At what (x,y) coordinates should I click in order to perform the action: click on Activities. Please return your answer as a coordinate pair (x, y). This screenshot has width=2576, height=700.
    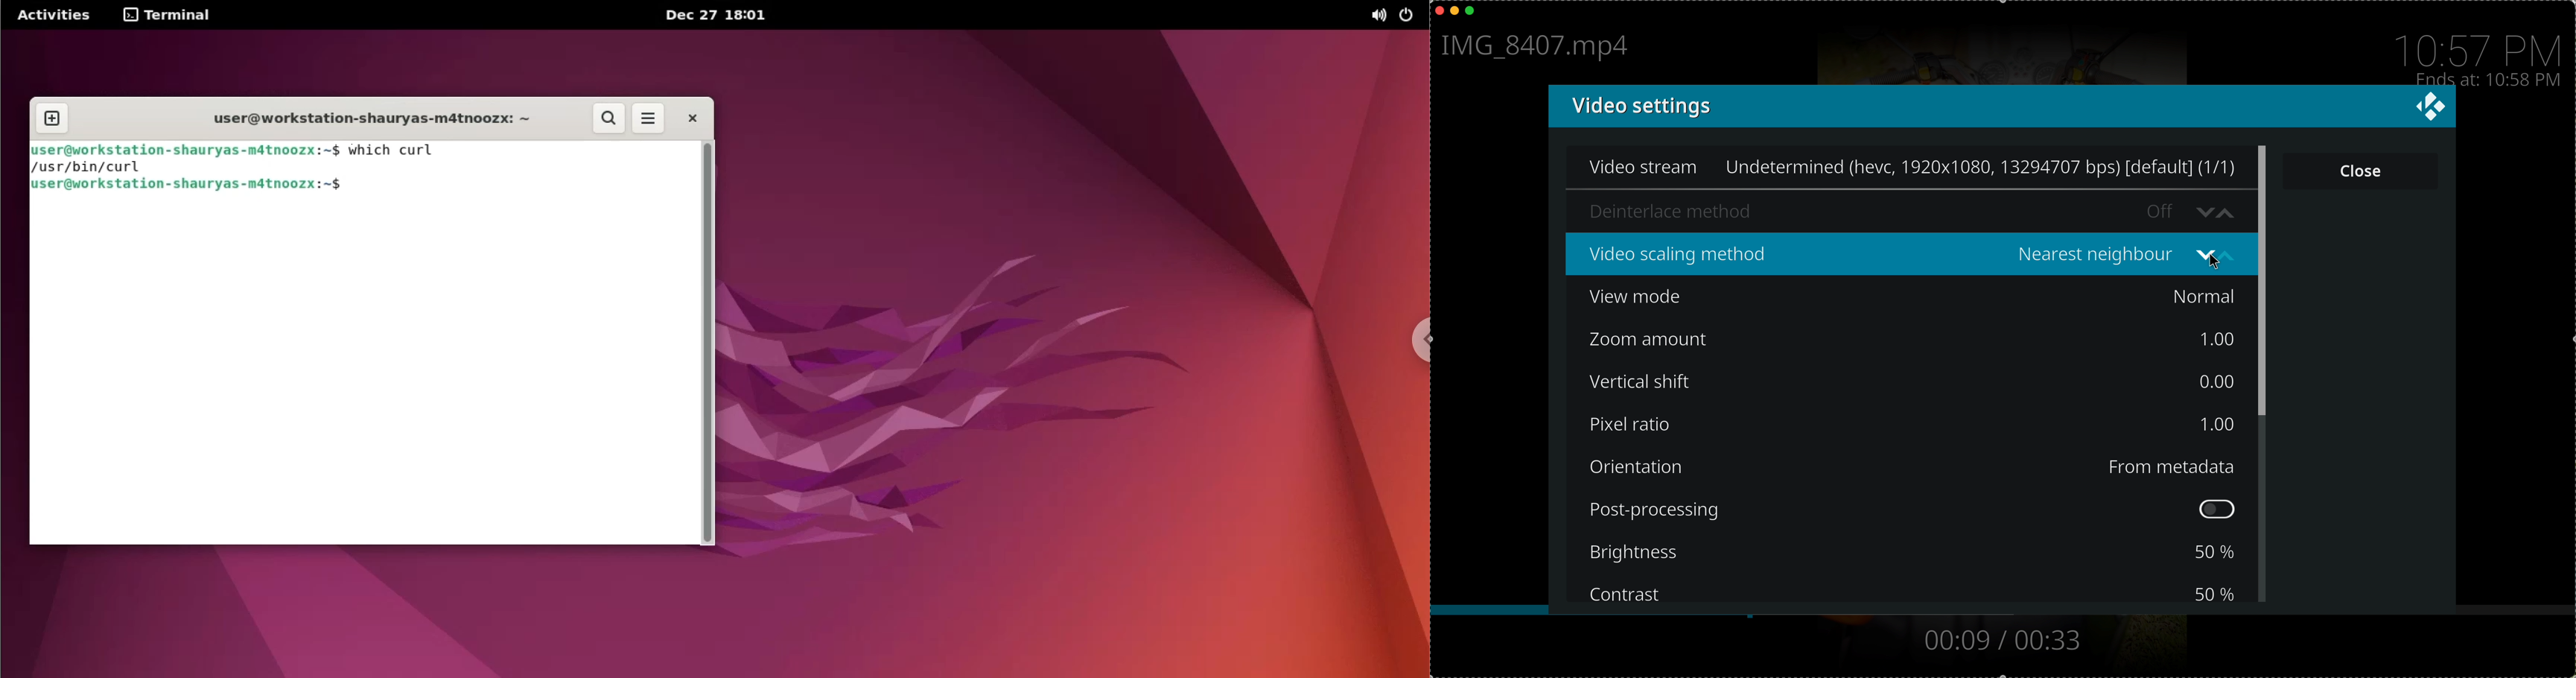
    Looking at the image, I should click on (54, 15).